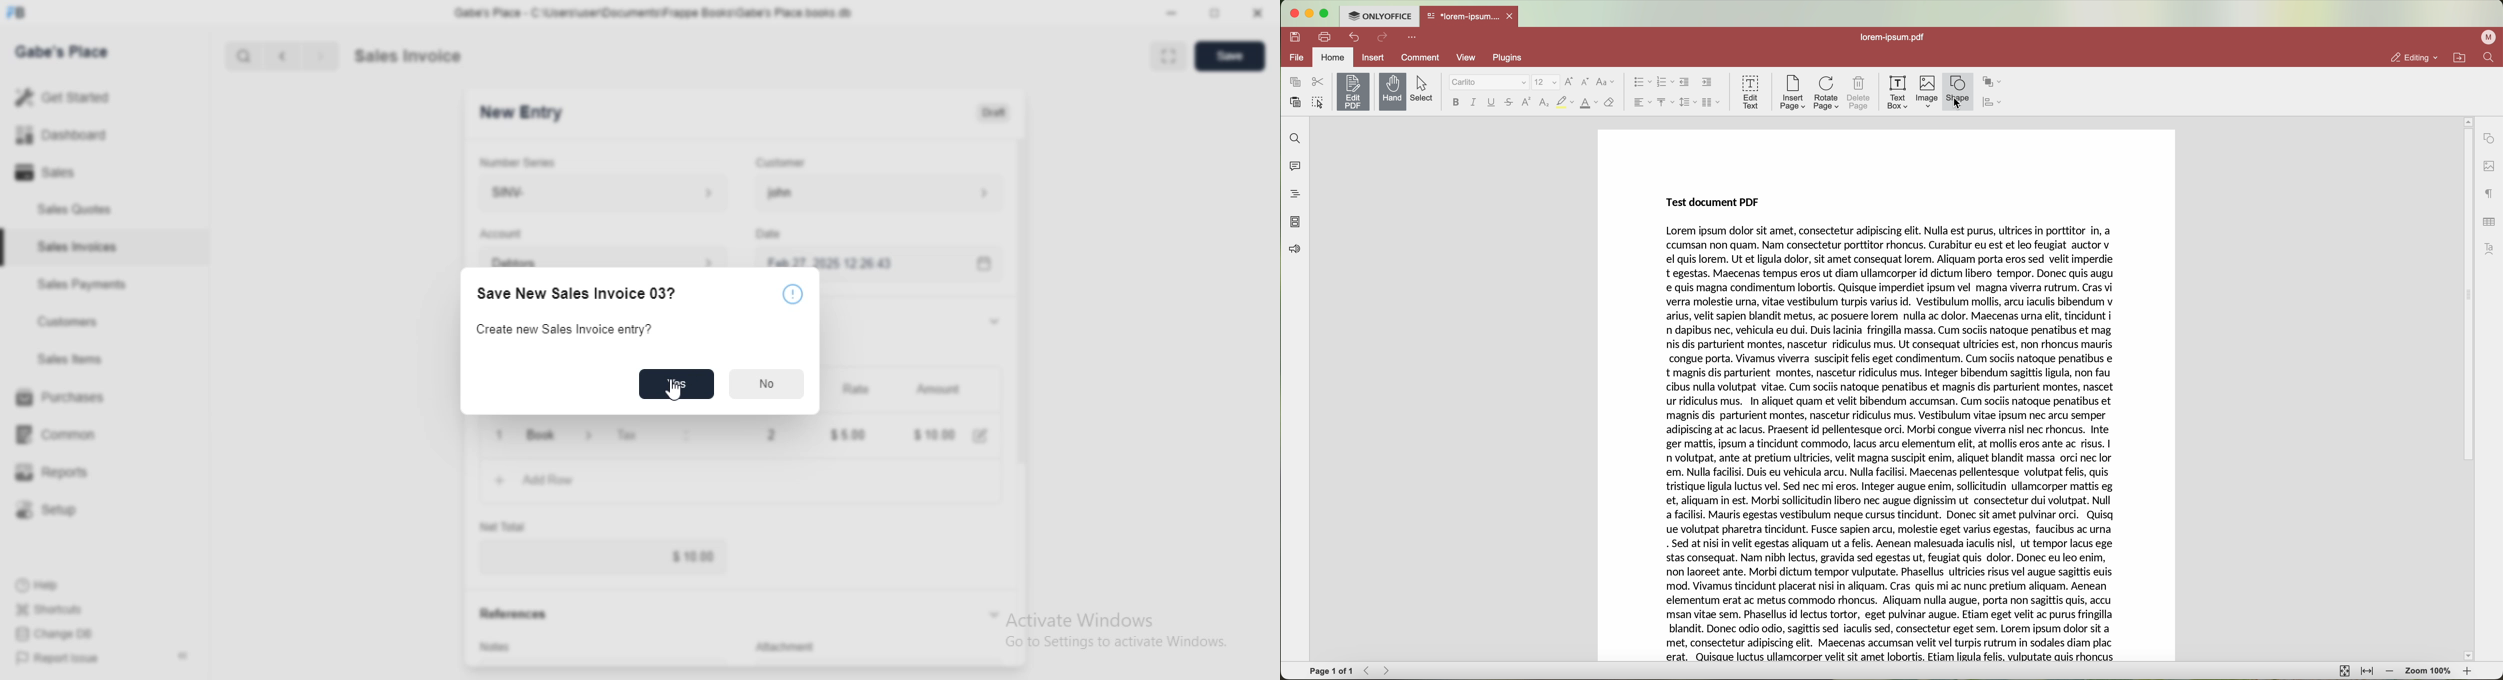 The width and height of the screenshot is (2520, 700). Describe the element at coordinates (1827, 93) in the screenshot. I see `rotate page` at that location.